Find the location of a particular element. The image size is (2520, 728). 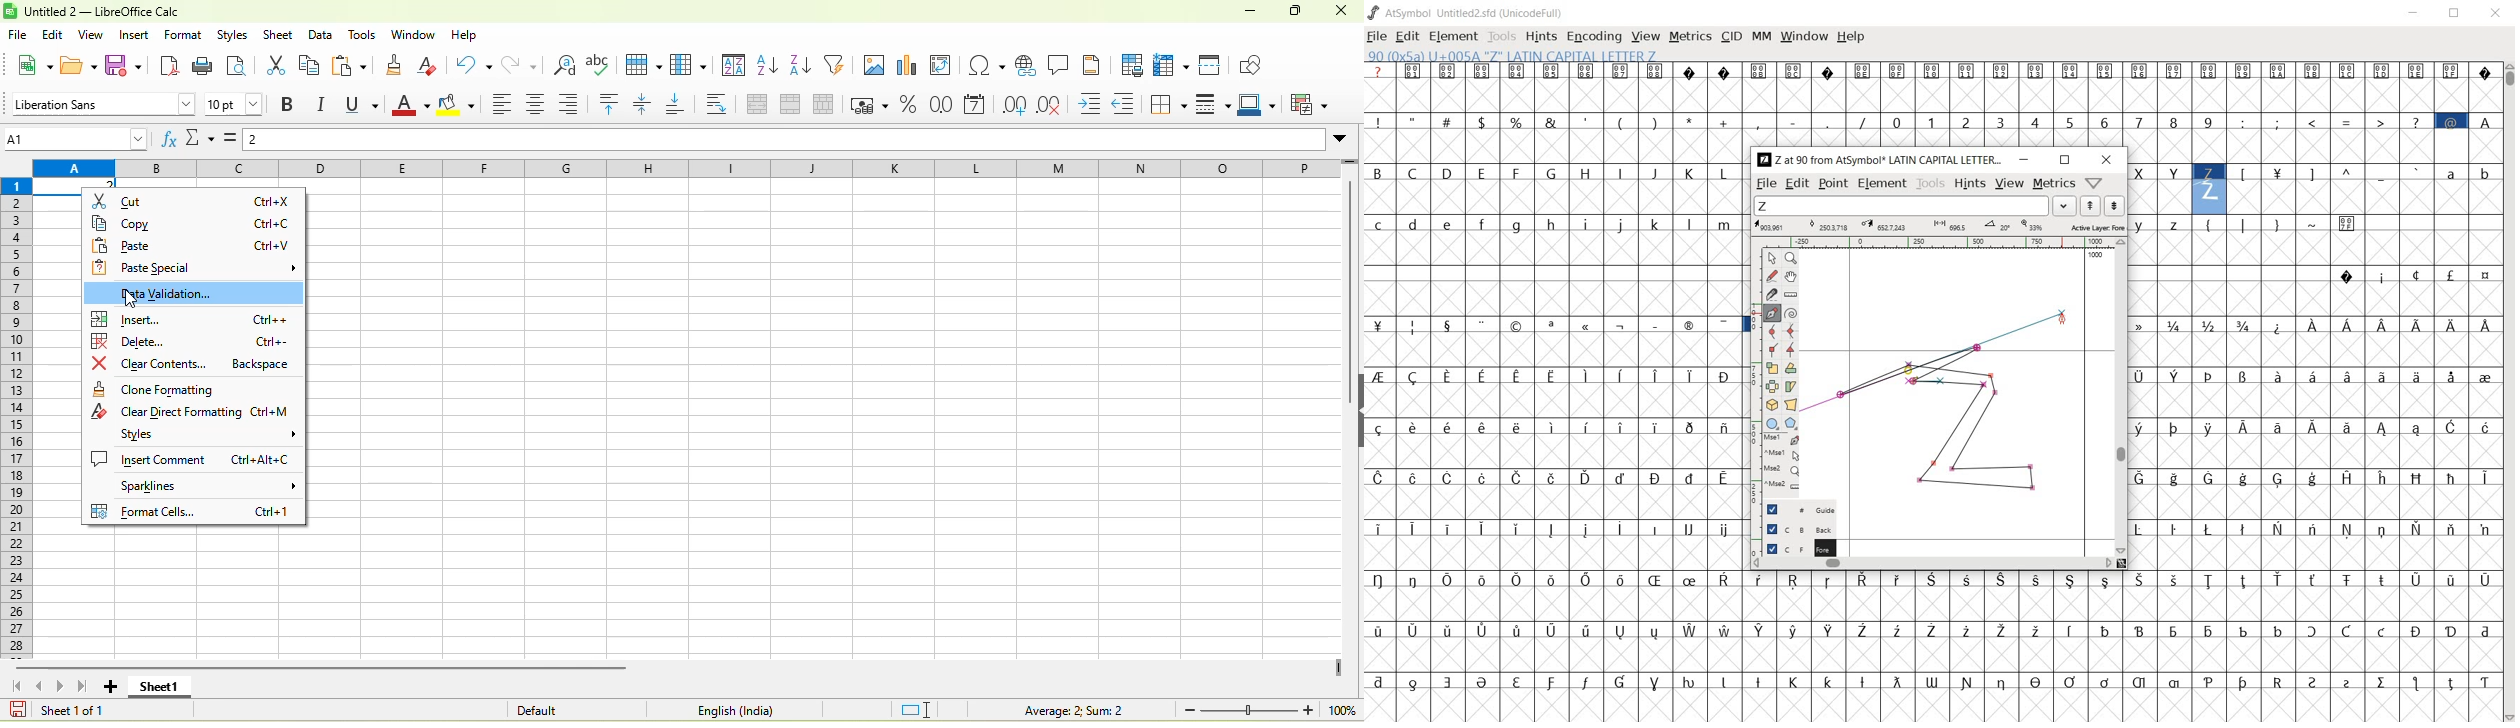

minimize is located at coordinates (2417, 15).